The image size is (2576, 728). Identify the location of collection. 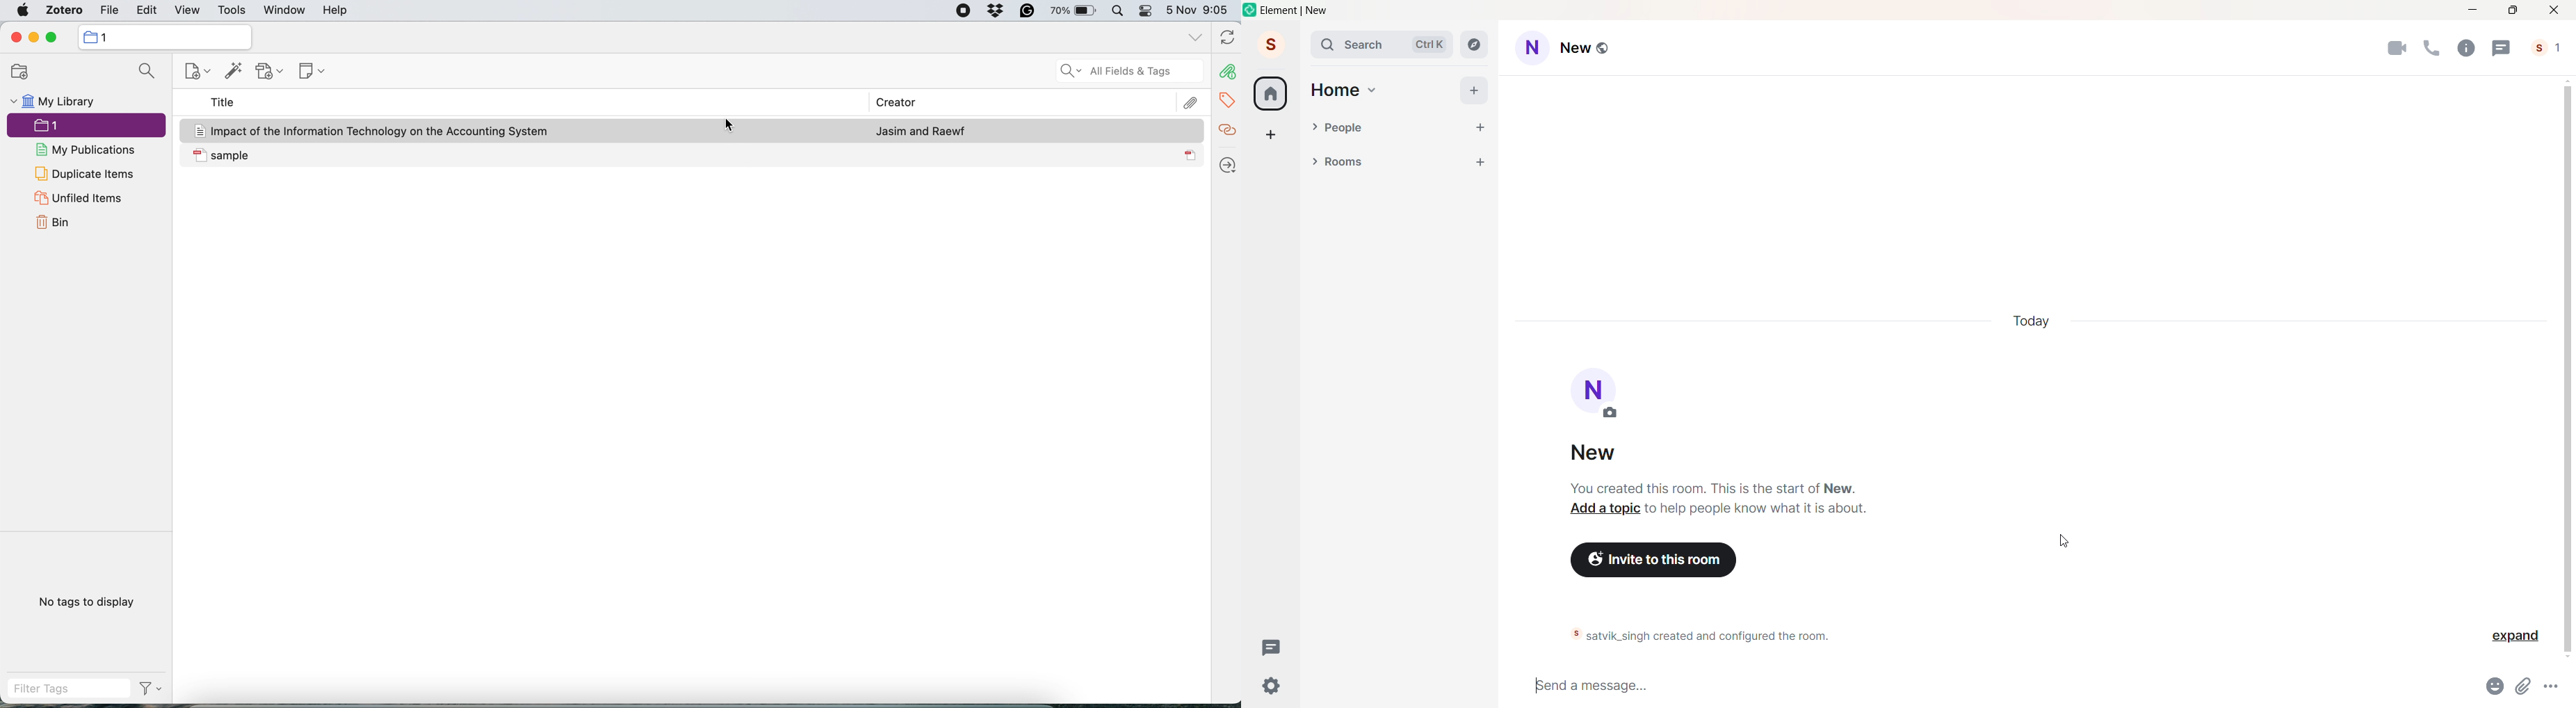
(62, 127).